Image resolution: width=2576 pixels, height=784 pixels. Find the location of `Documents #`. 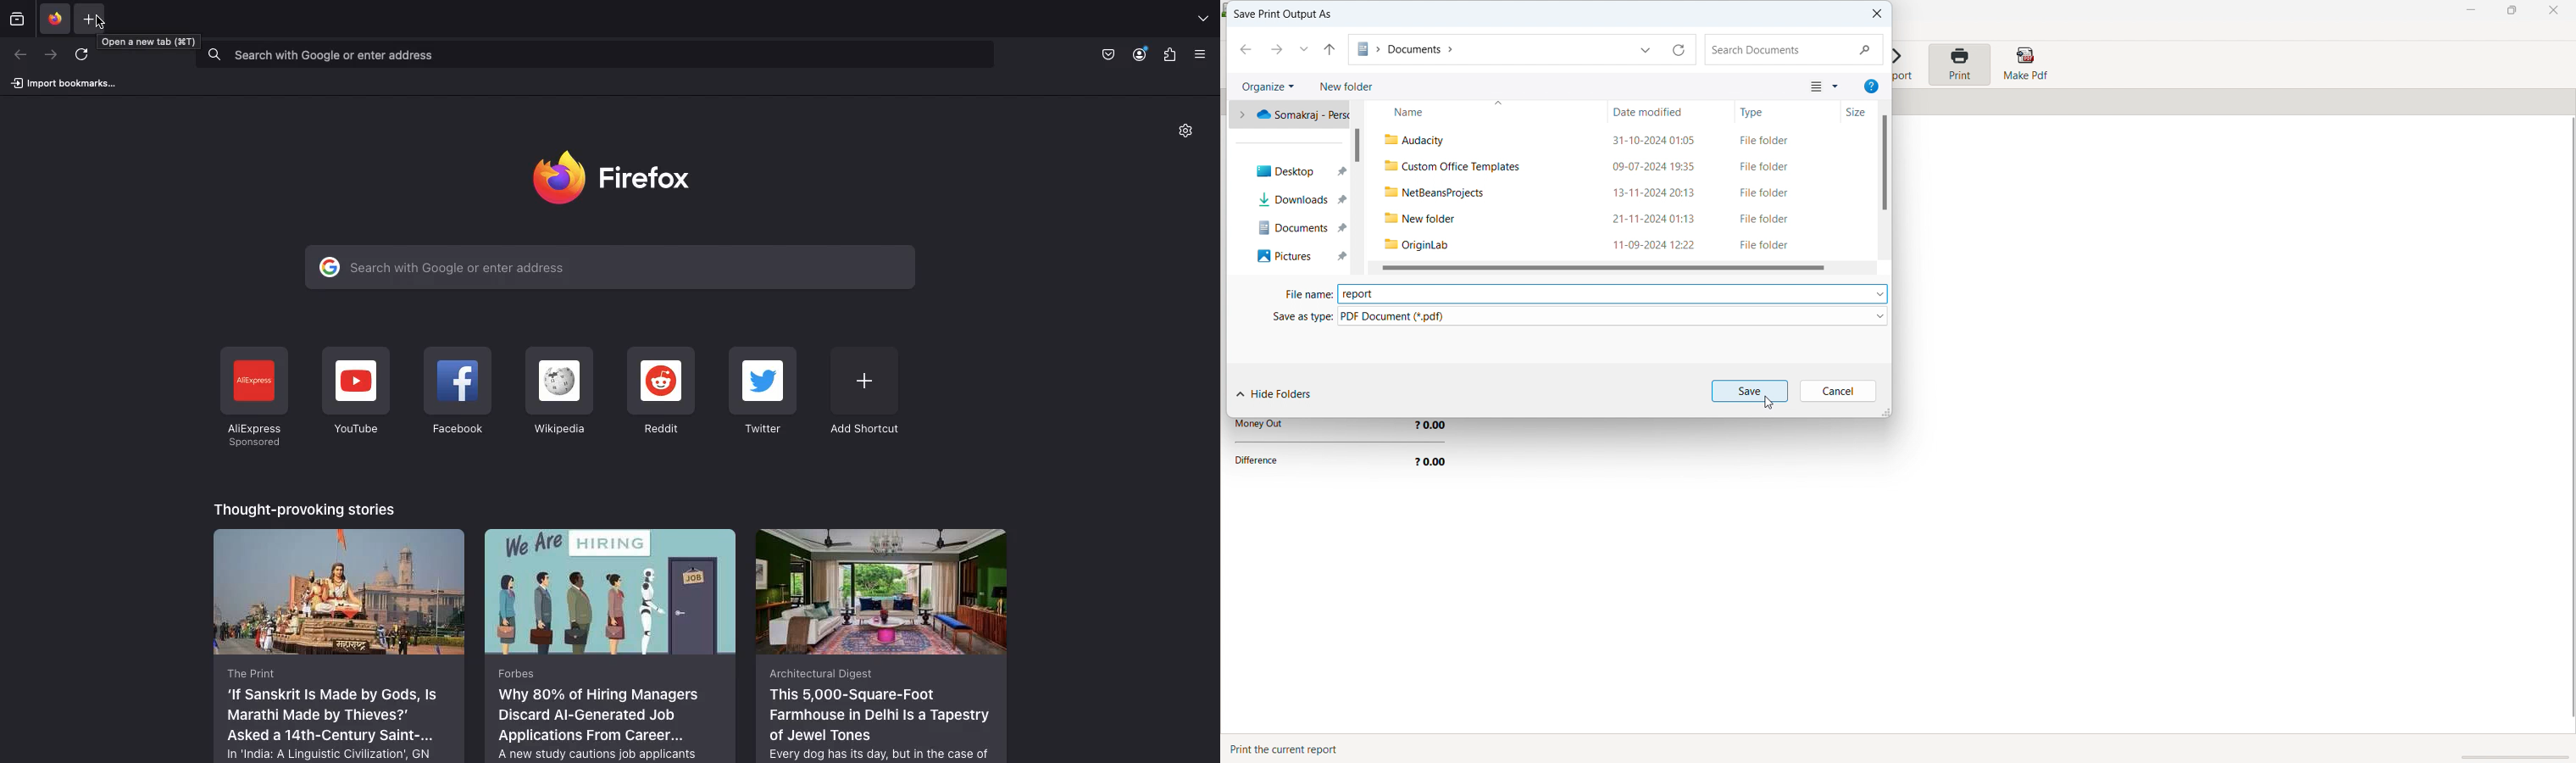

Documents # is located at coordinates (1296, 225).